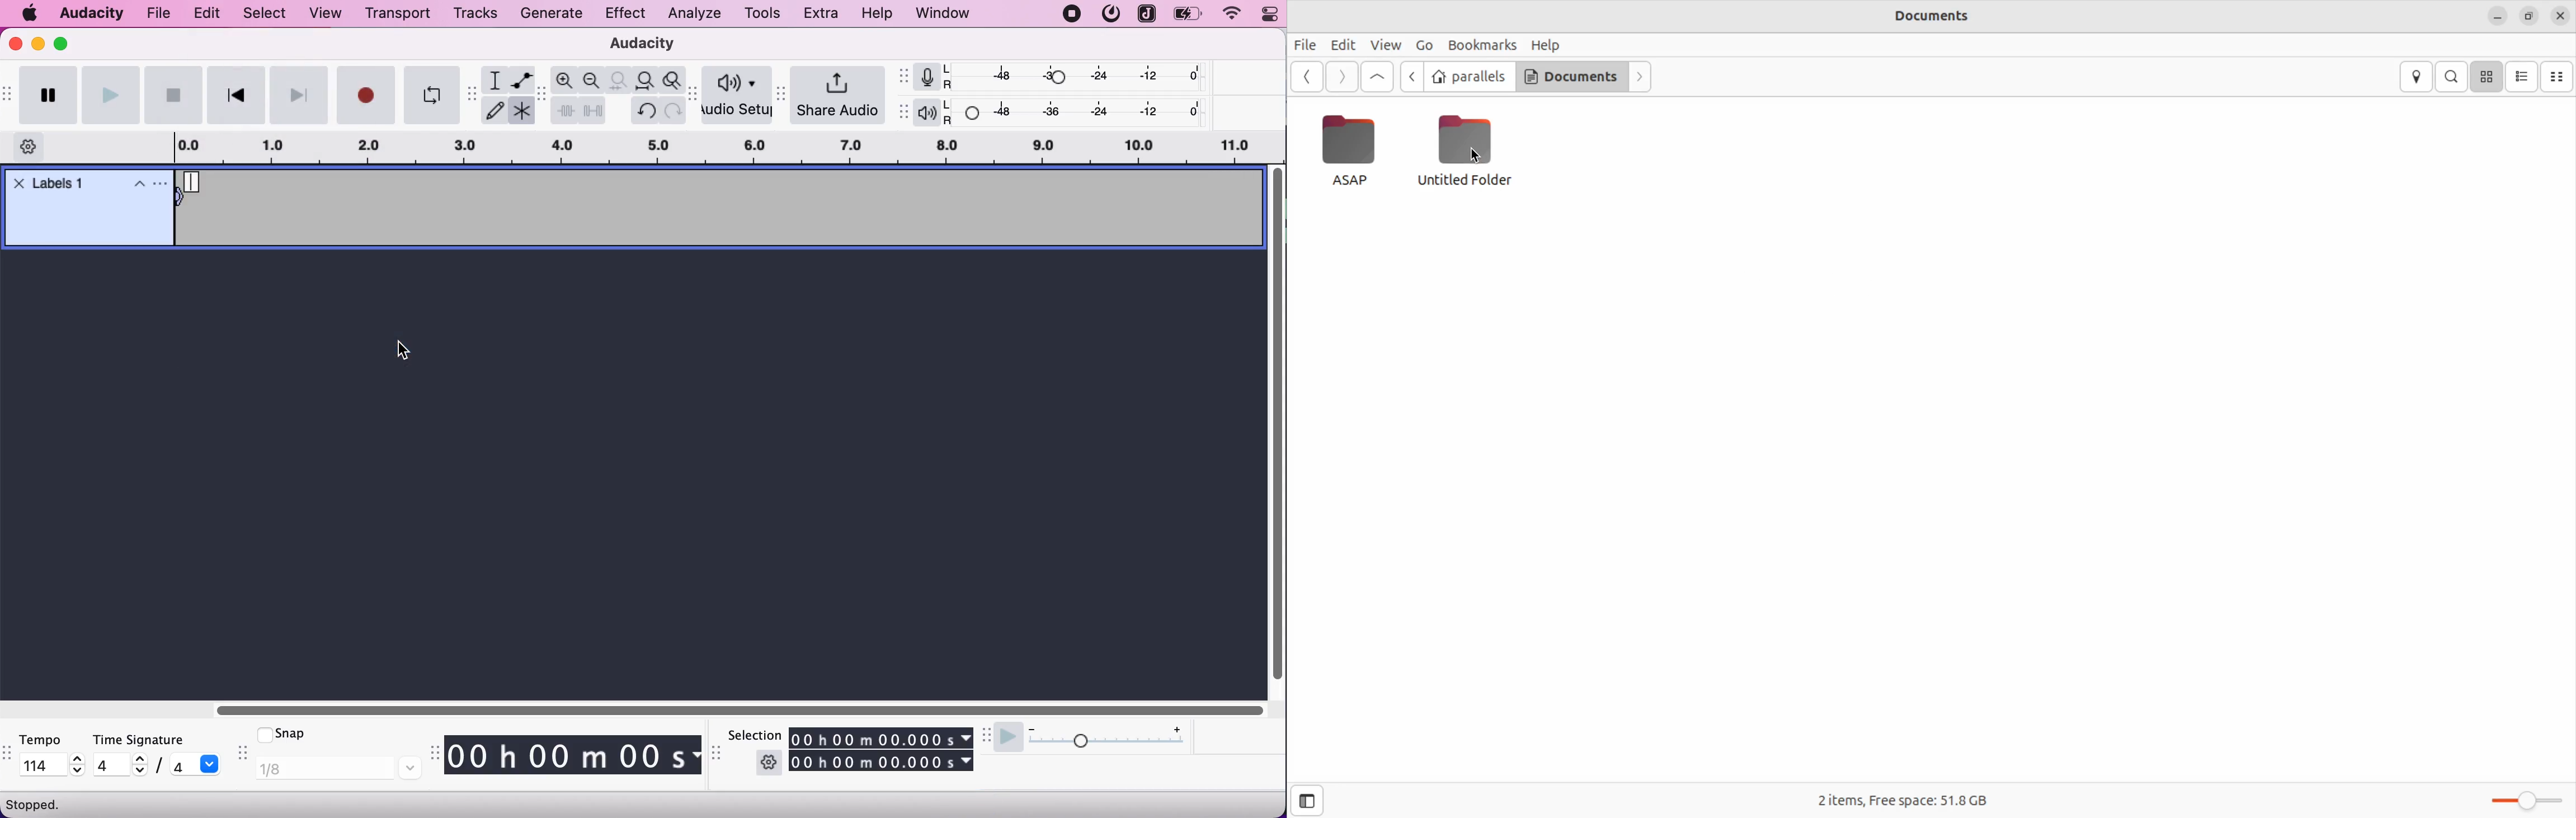 This screenshot has width=2576, height=840. What do you see at coordinates (902, 112) in the screenshot?
I see `audacity playback meter toolbar` at bounding box center [902, 112].